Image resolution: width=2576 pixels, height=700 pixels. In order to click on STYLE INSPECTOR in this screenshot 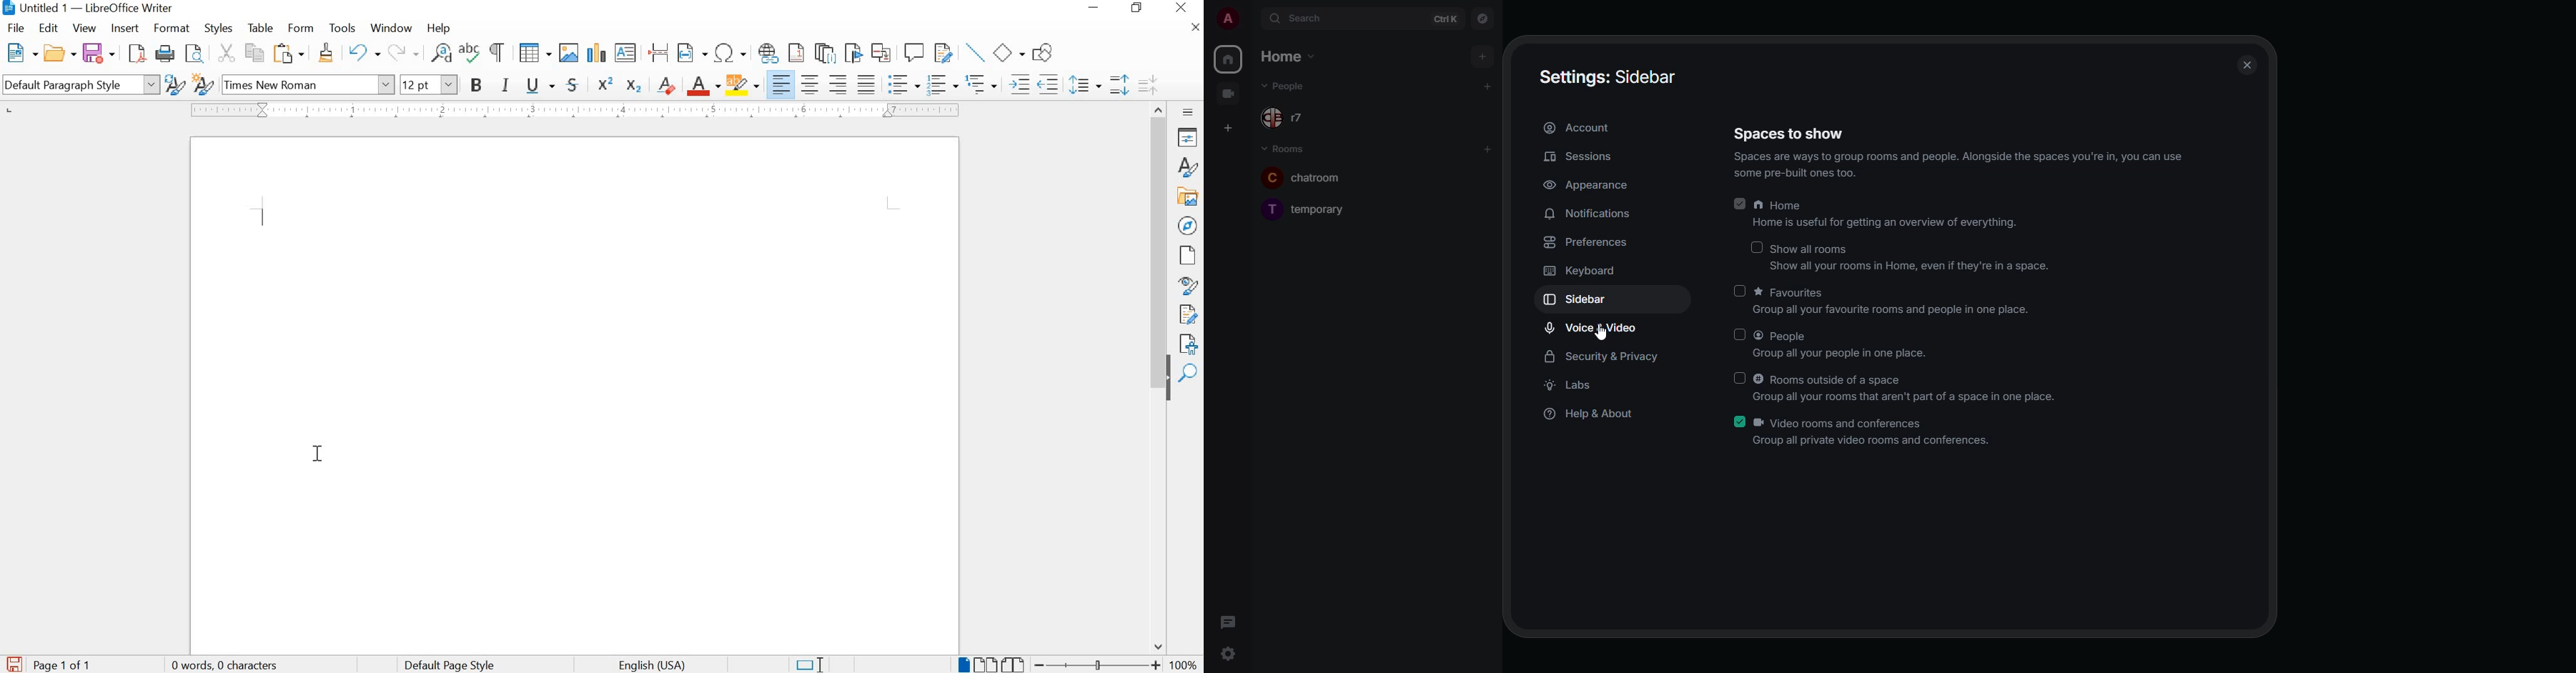, I will do `click(1187, 284)`.